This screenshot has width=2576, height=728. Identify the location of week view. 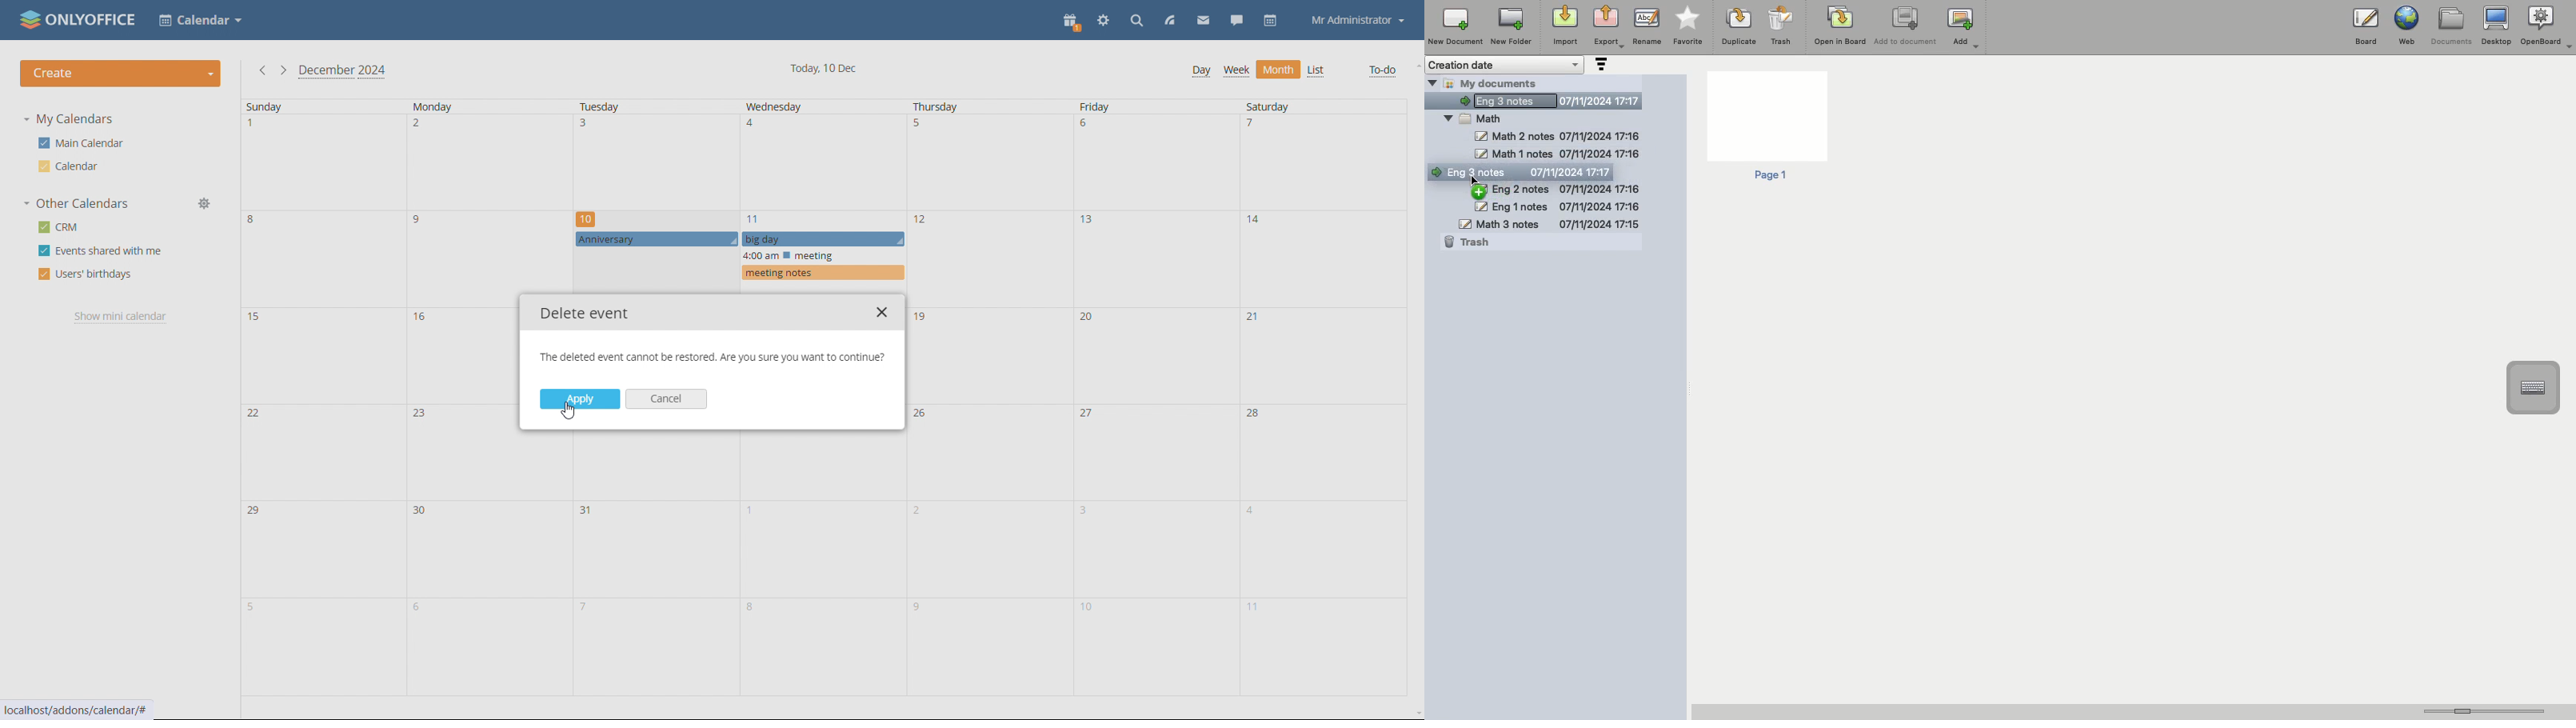
(1237, 71).